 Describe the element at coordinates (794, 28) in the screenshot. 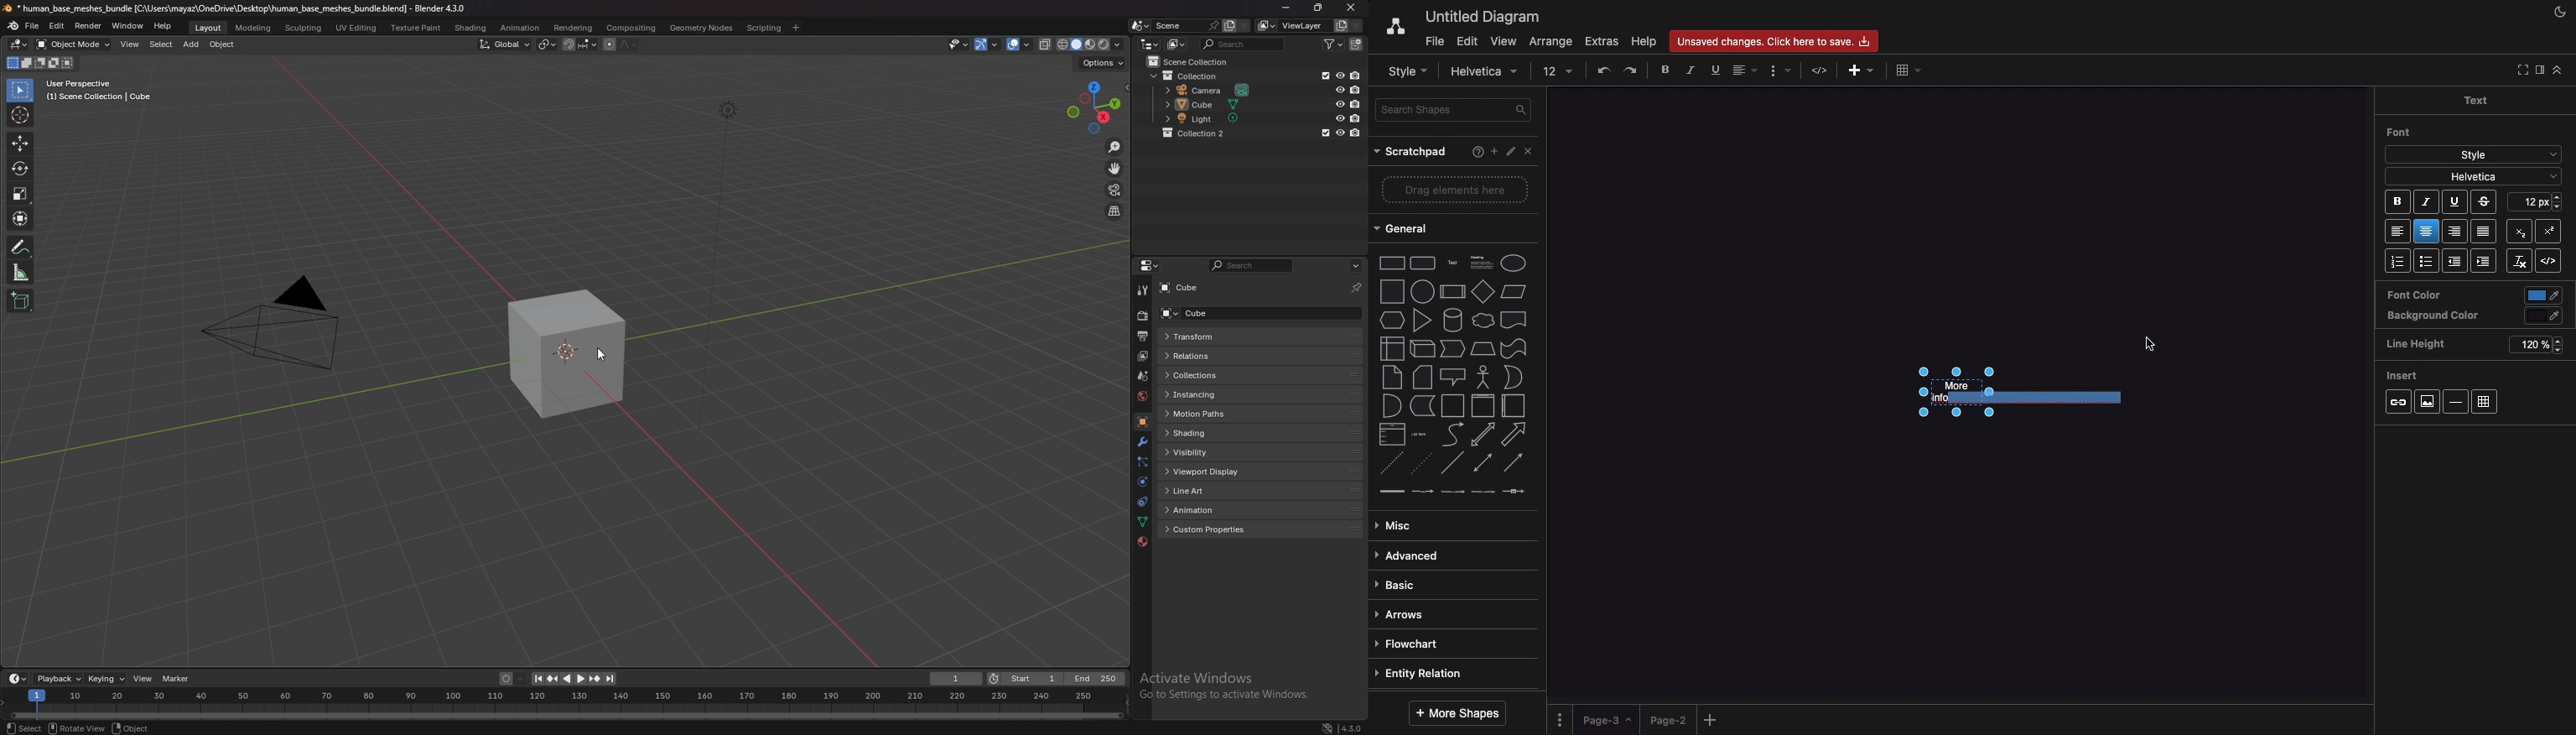

I see `add workspace` at that location.